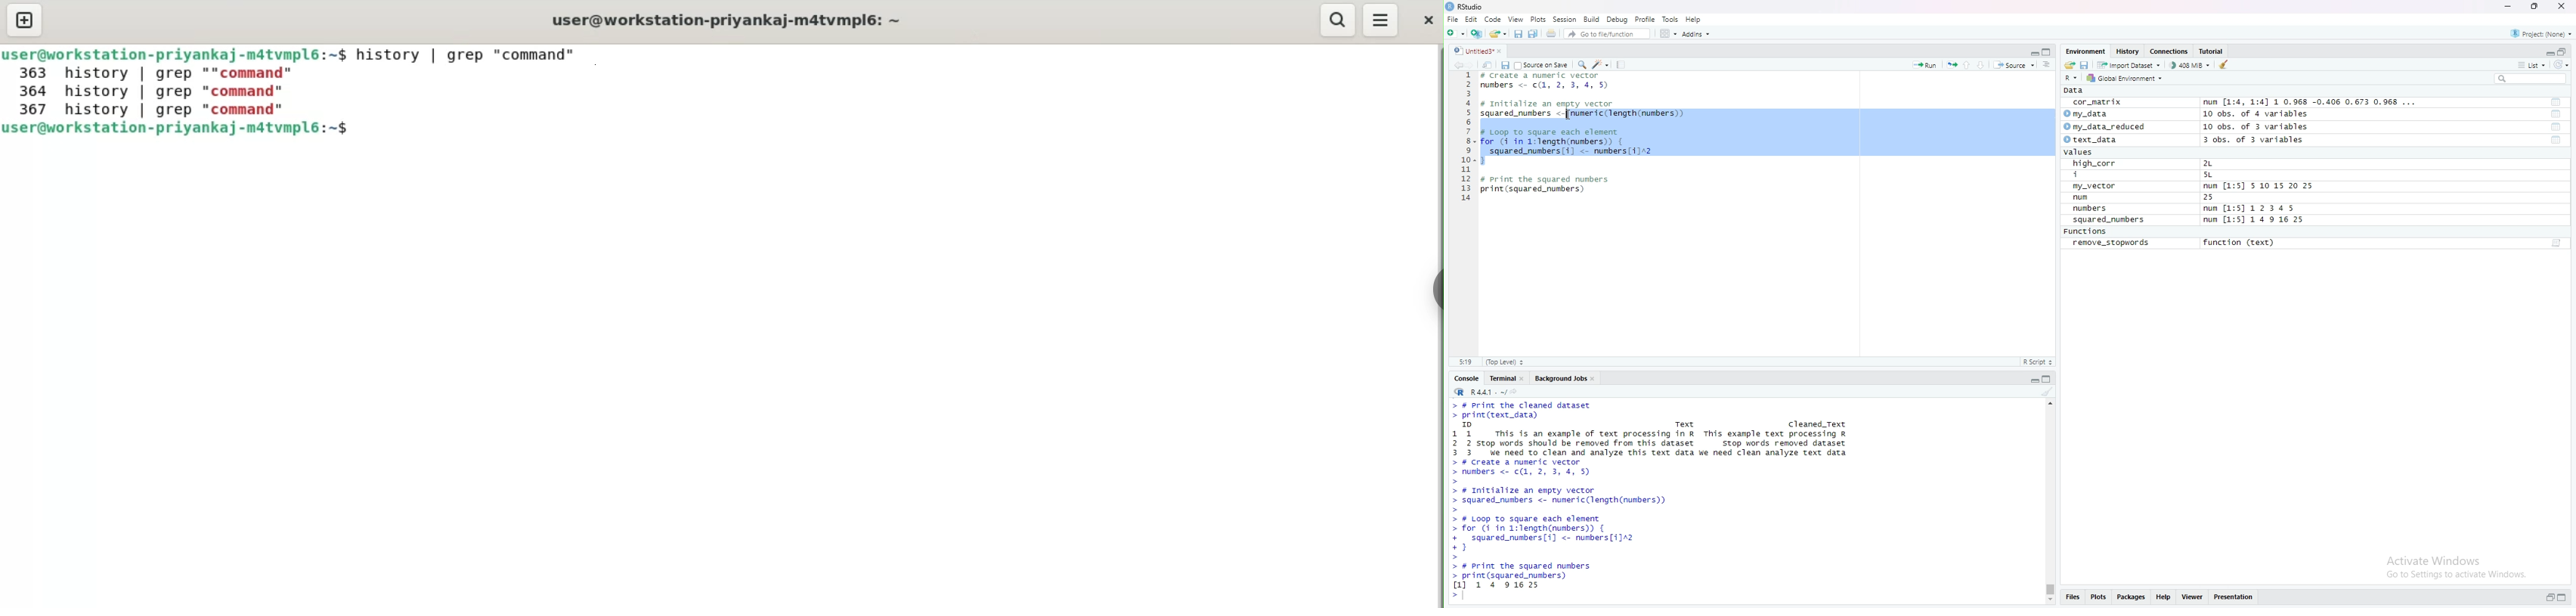 The image size is (2576, 616). I want to click on save, so click(1504, 64).